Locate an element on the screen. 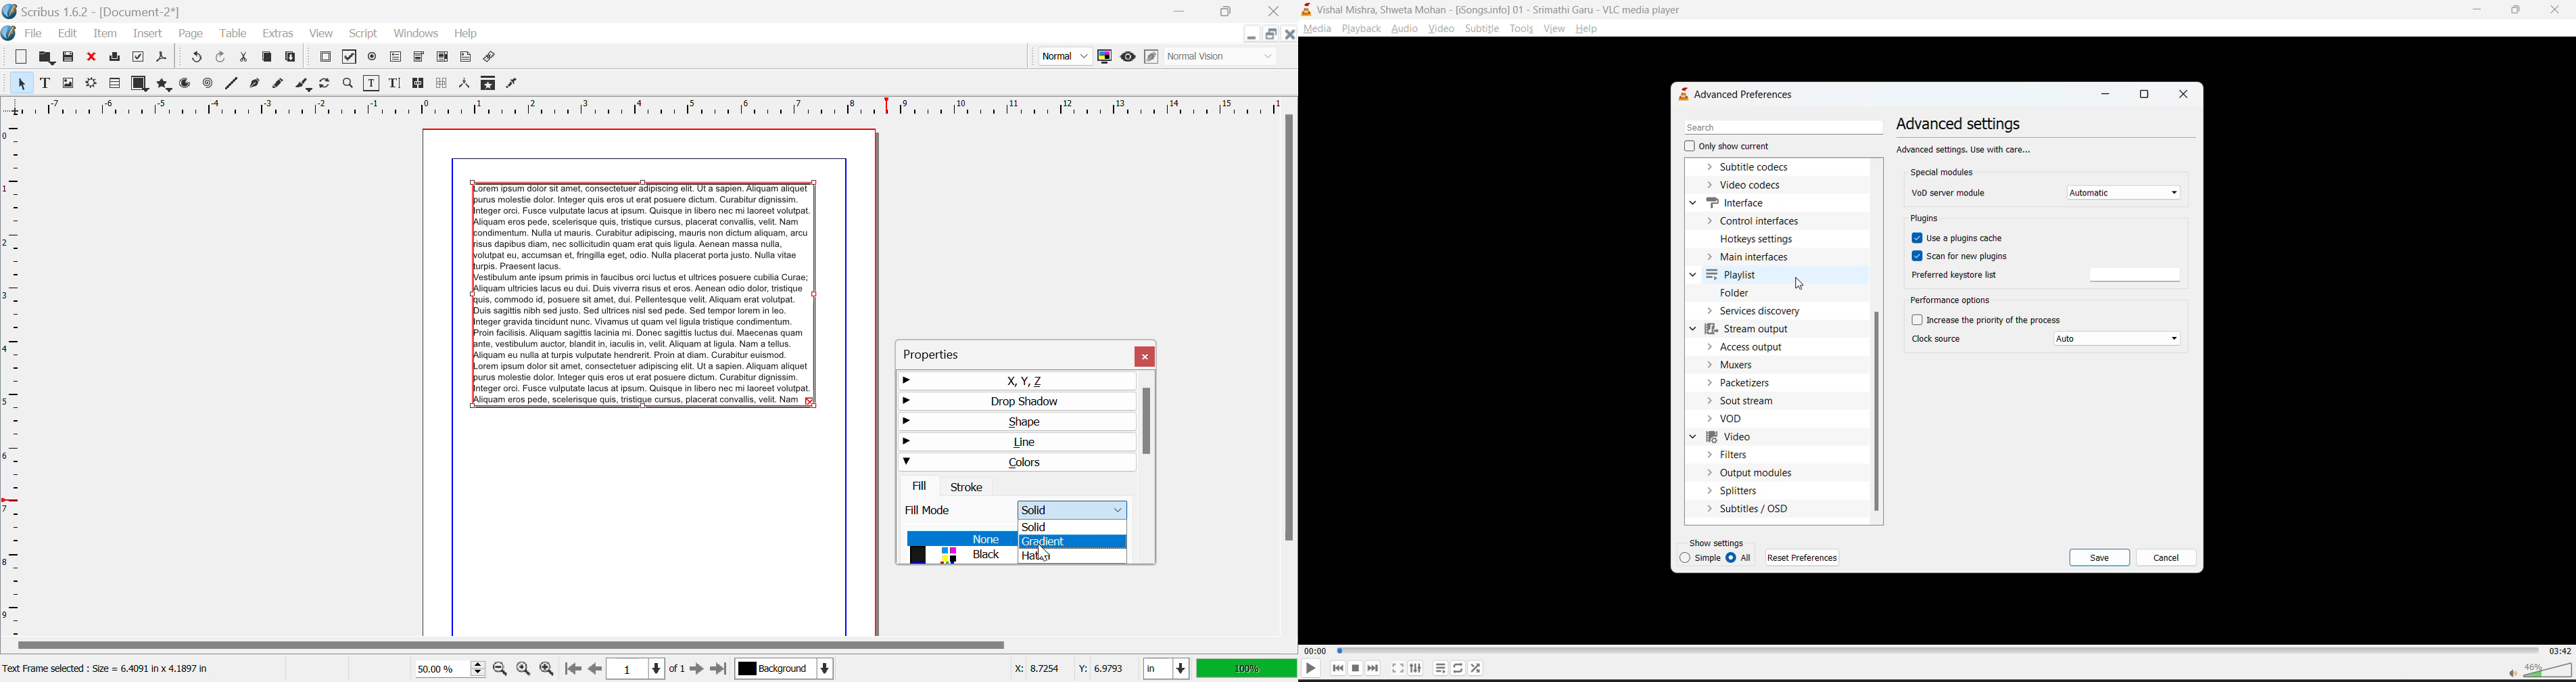  Pdf Text Fields is located at coordinates (396, 58).